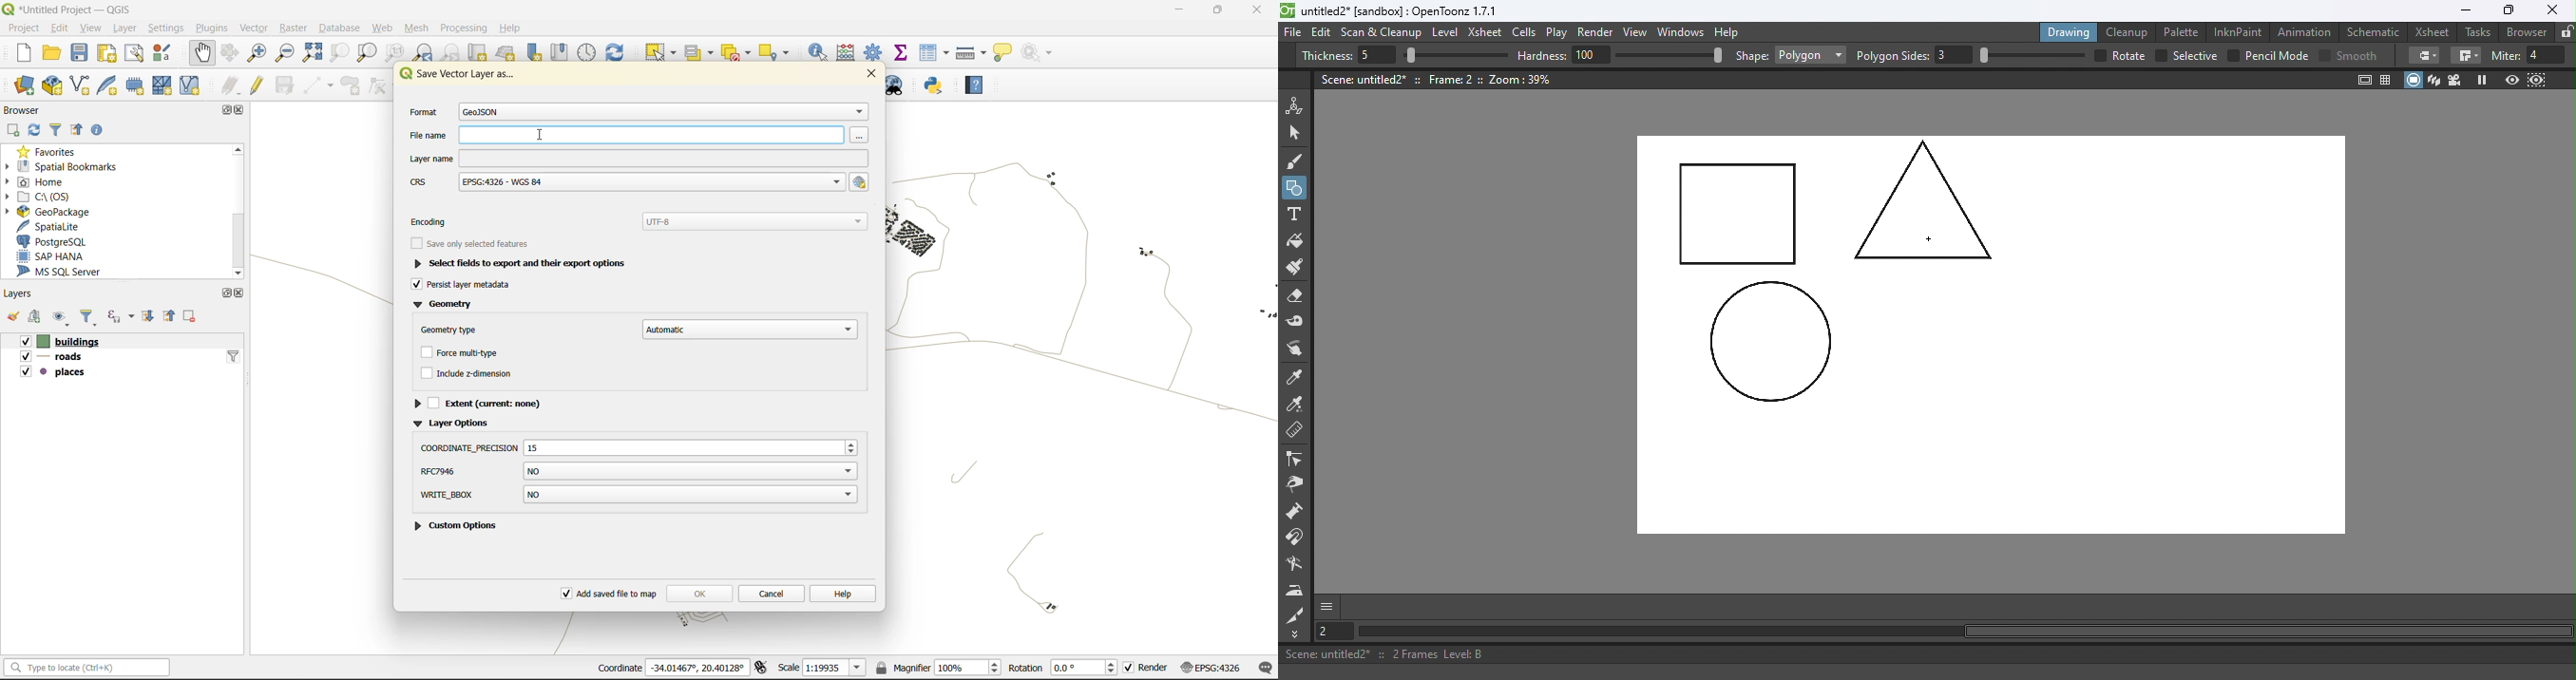  What do you see at coordinates (49, 53) in the screenshot?
I see `open` at bounding box center [49, 53].